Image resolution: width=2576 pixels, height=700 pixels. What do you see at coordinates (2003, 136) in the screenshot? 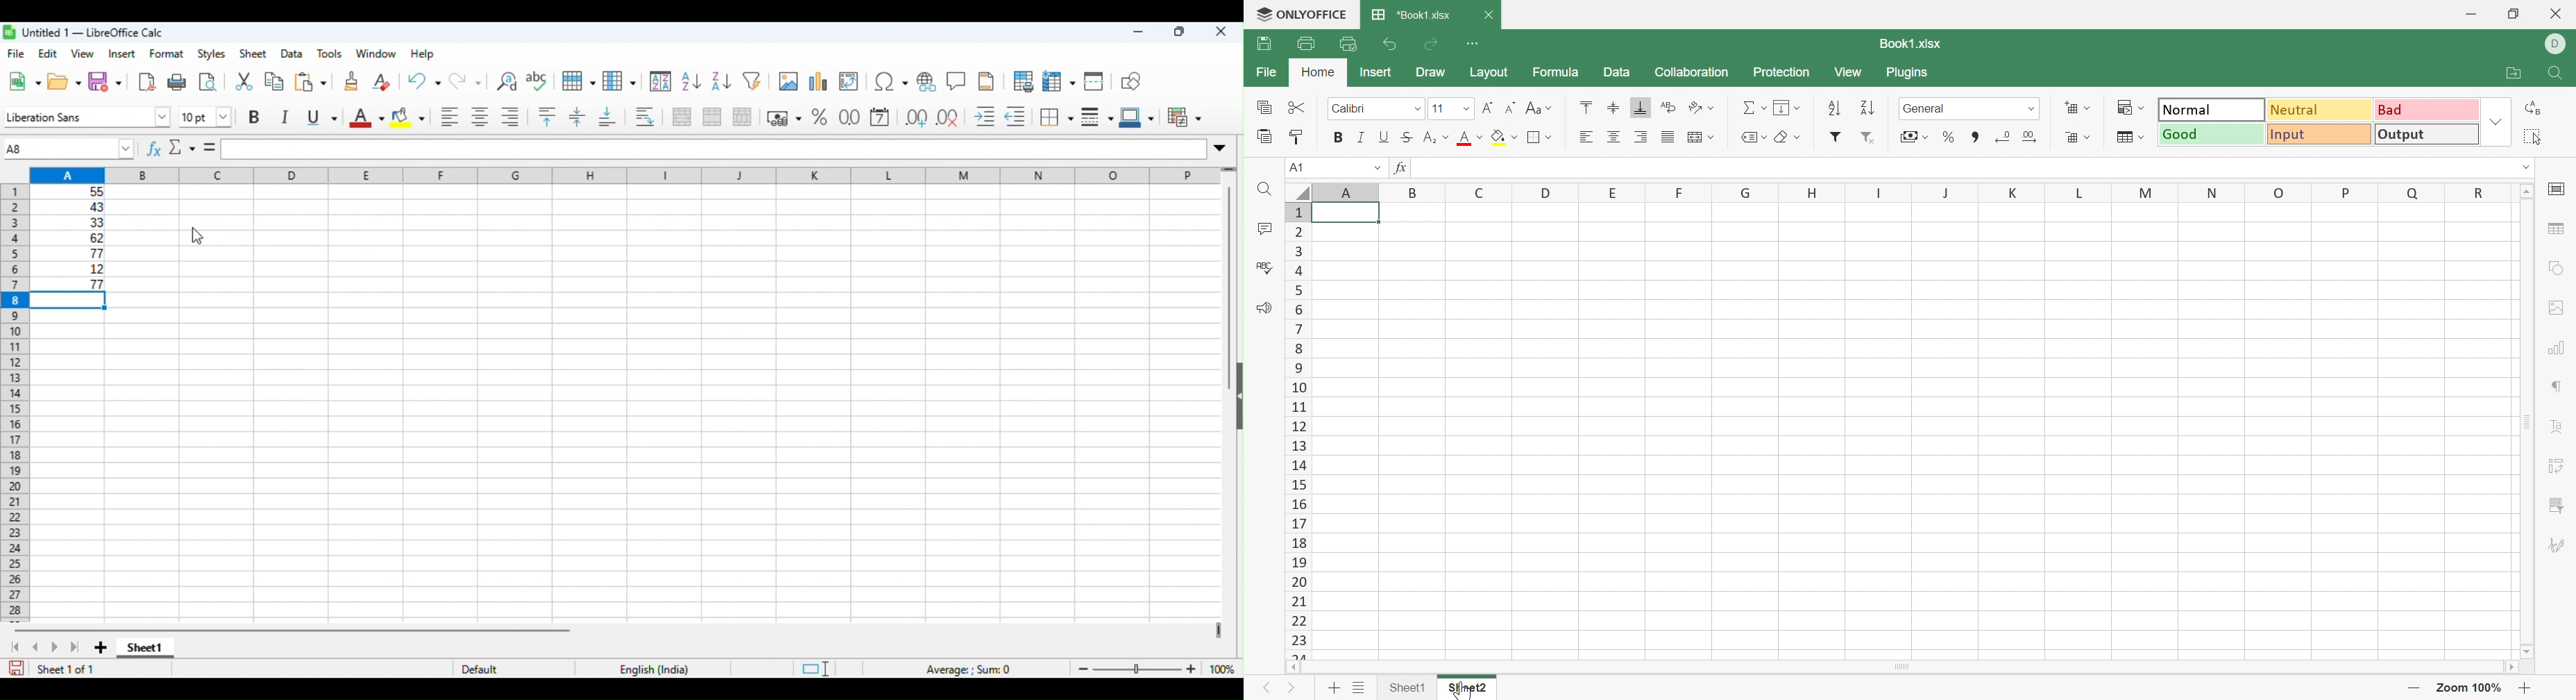
I see `Decrease decimal` at bounding box center [2003, 136].